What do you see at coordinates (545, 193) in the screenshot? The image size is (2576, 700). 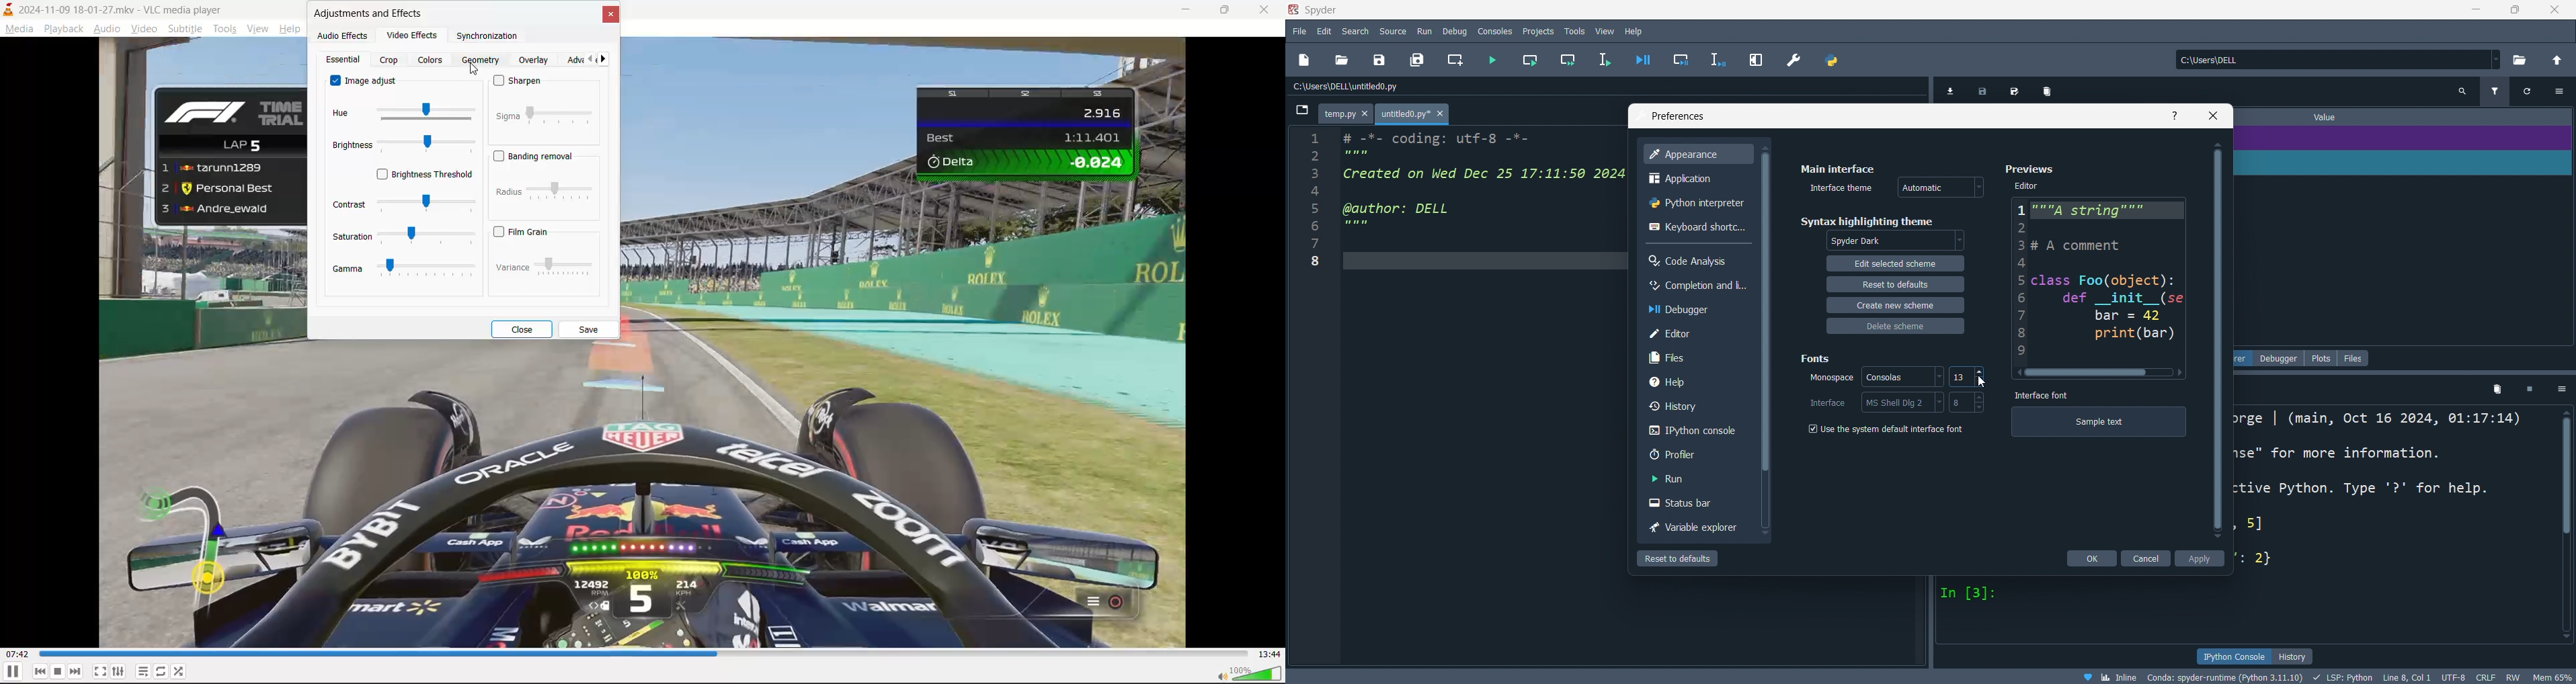 I see `radius` at bounding box center [545, 193].